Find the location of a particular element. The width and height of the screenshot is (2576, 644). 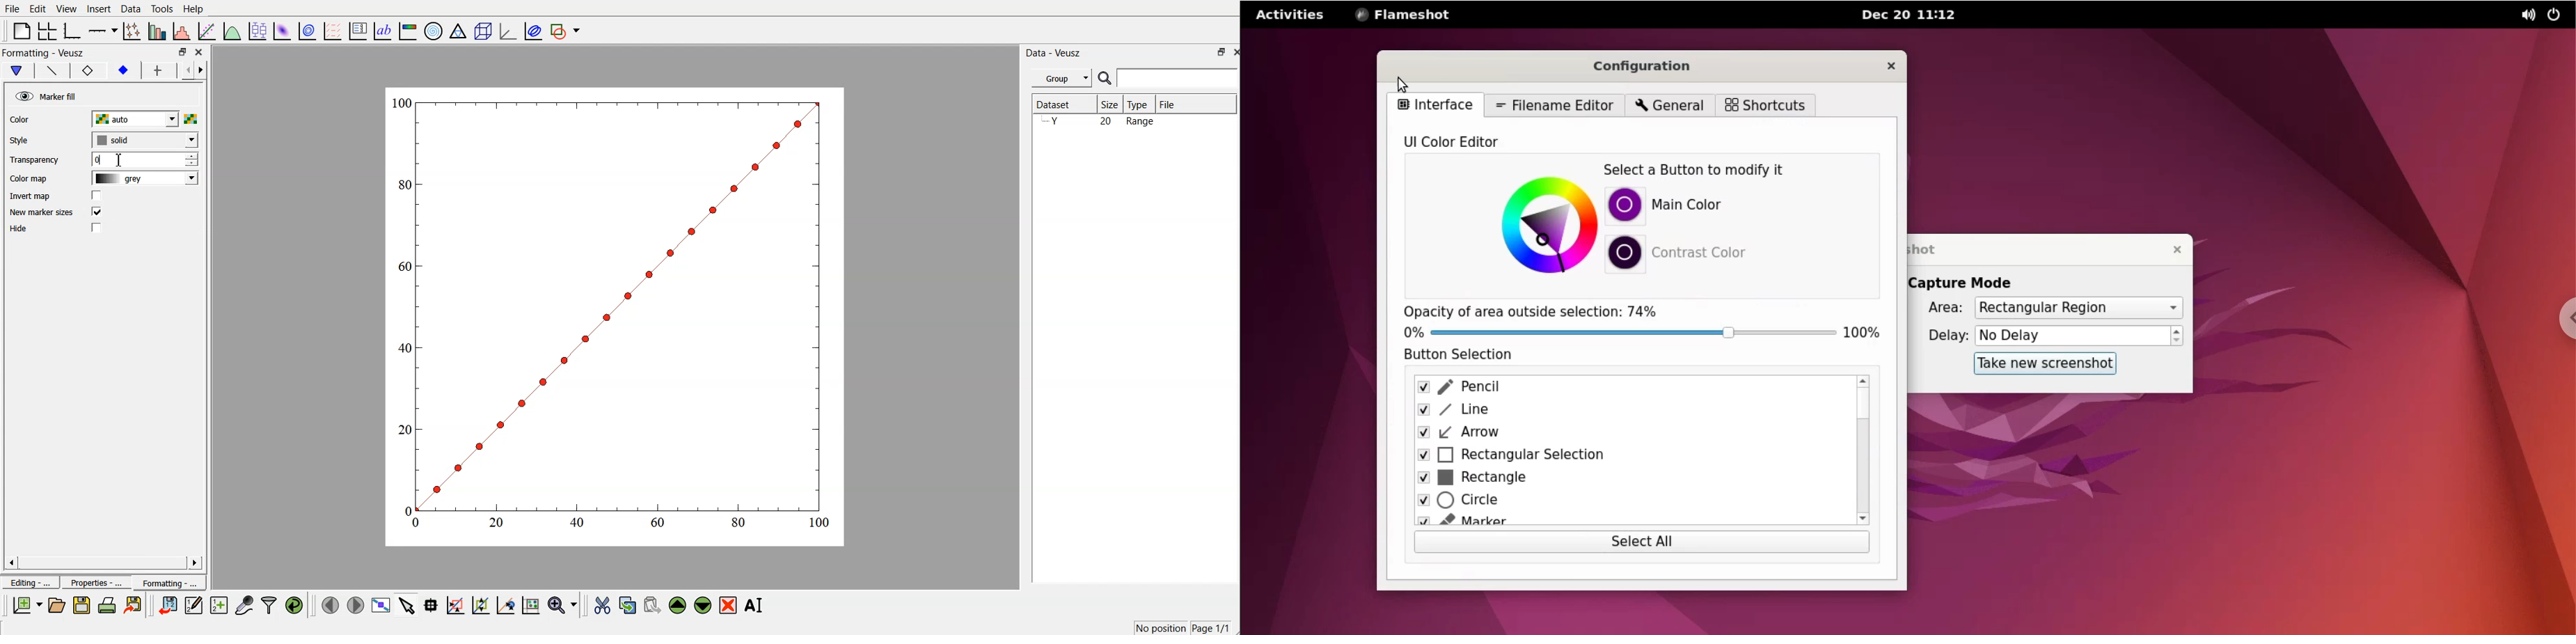

shape fill is located at coordinates (16, 71).